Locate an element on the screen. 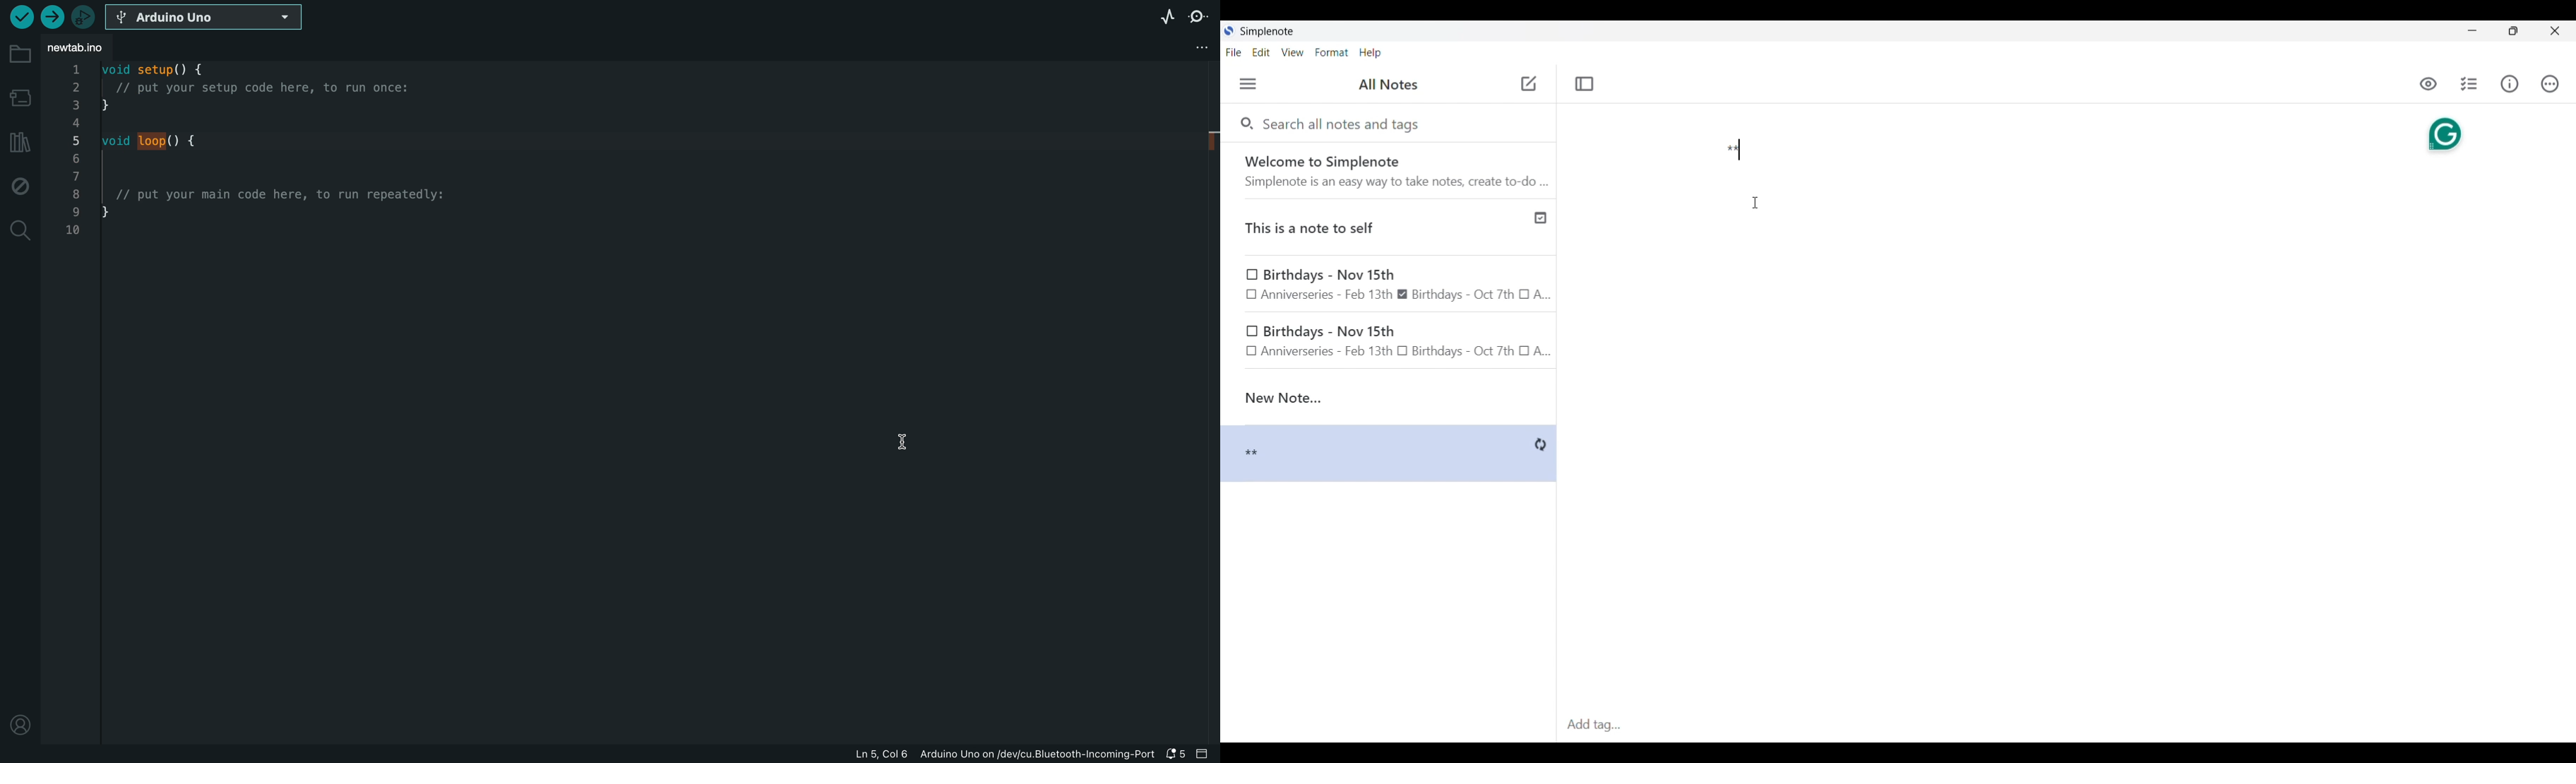 Image resolution: width=2576 pixels, height=784 pixels. File menu is located at coordinates (1234, 52).